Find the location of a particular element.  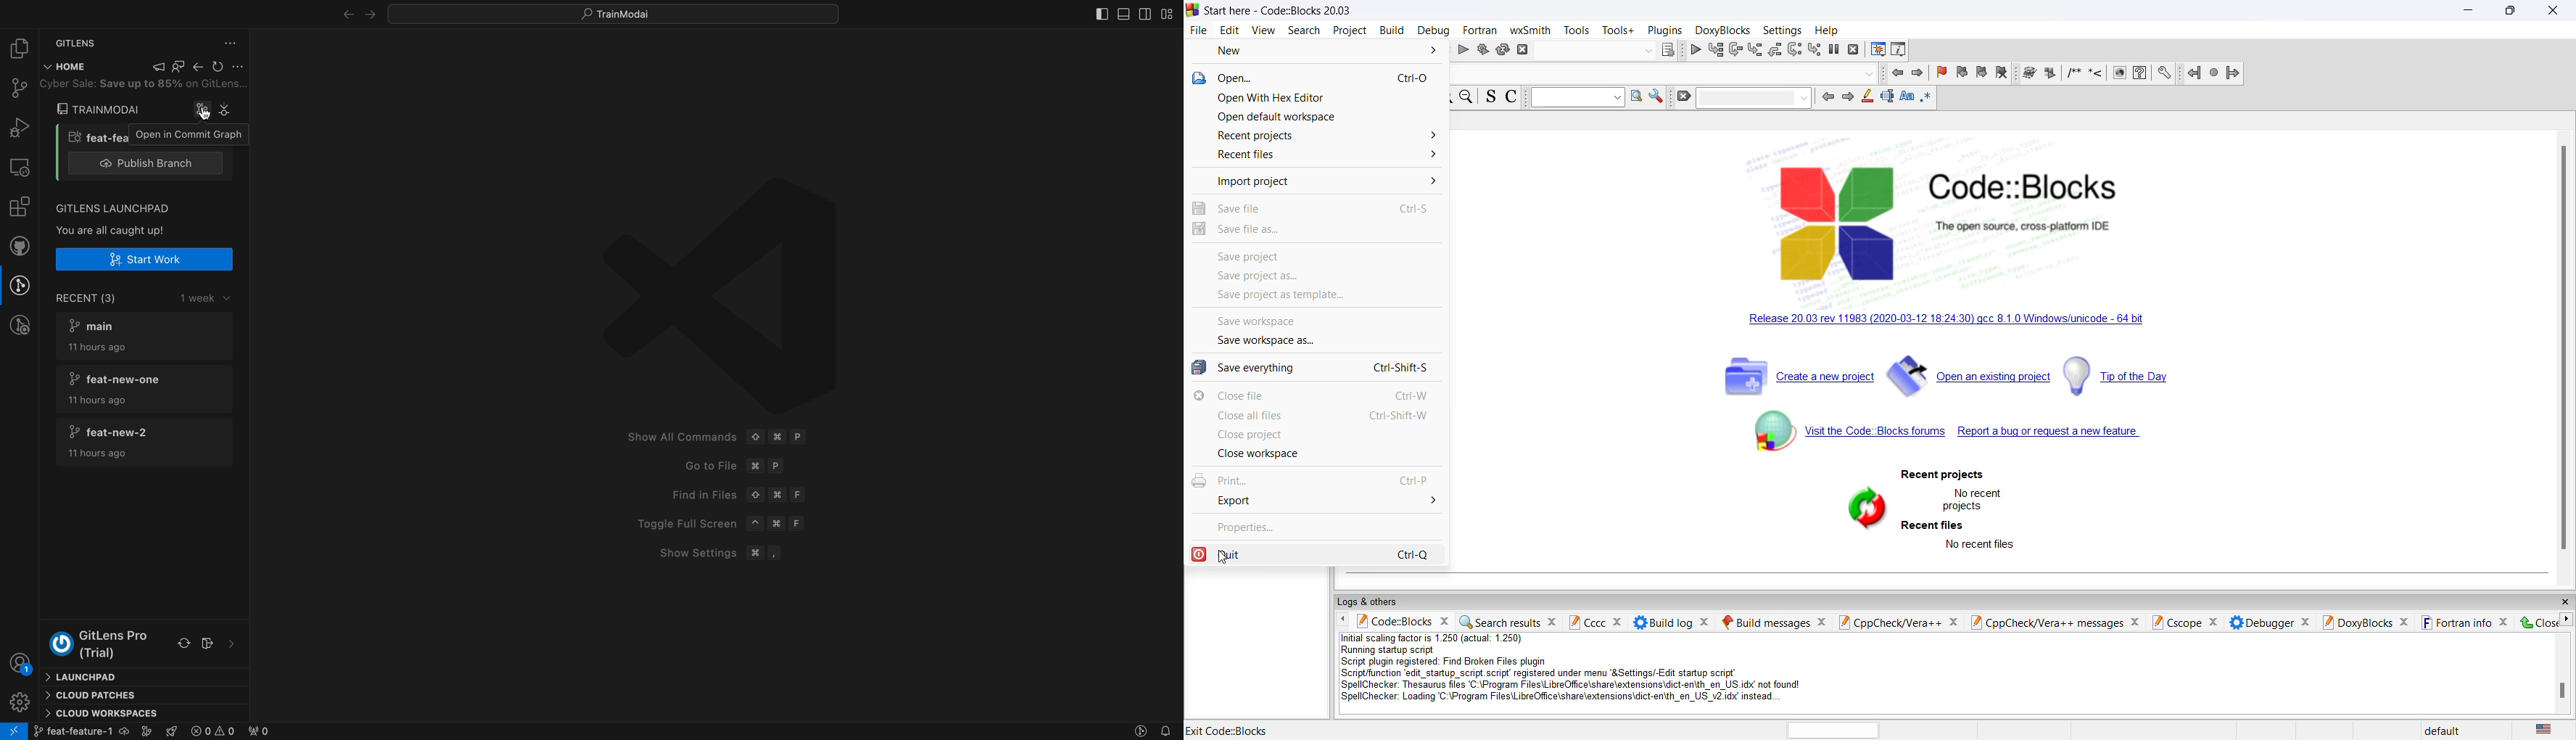

file is located at coordinates (1202, 30).